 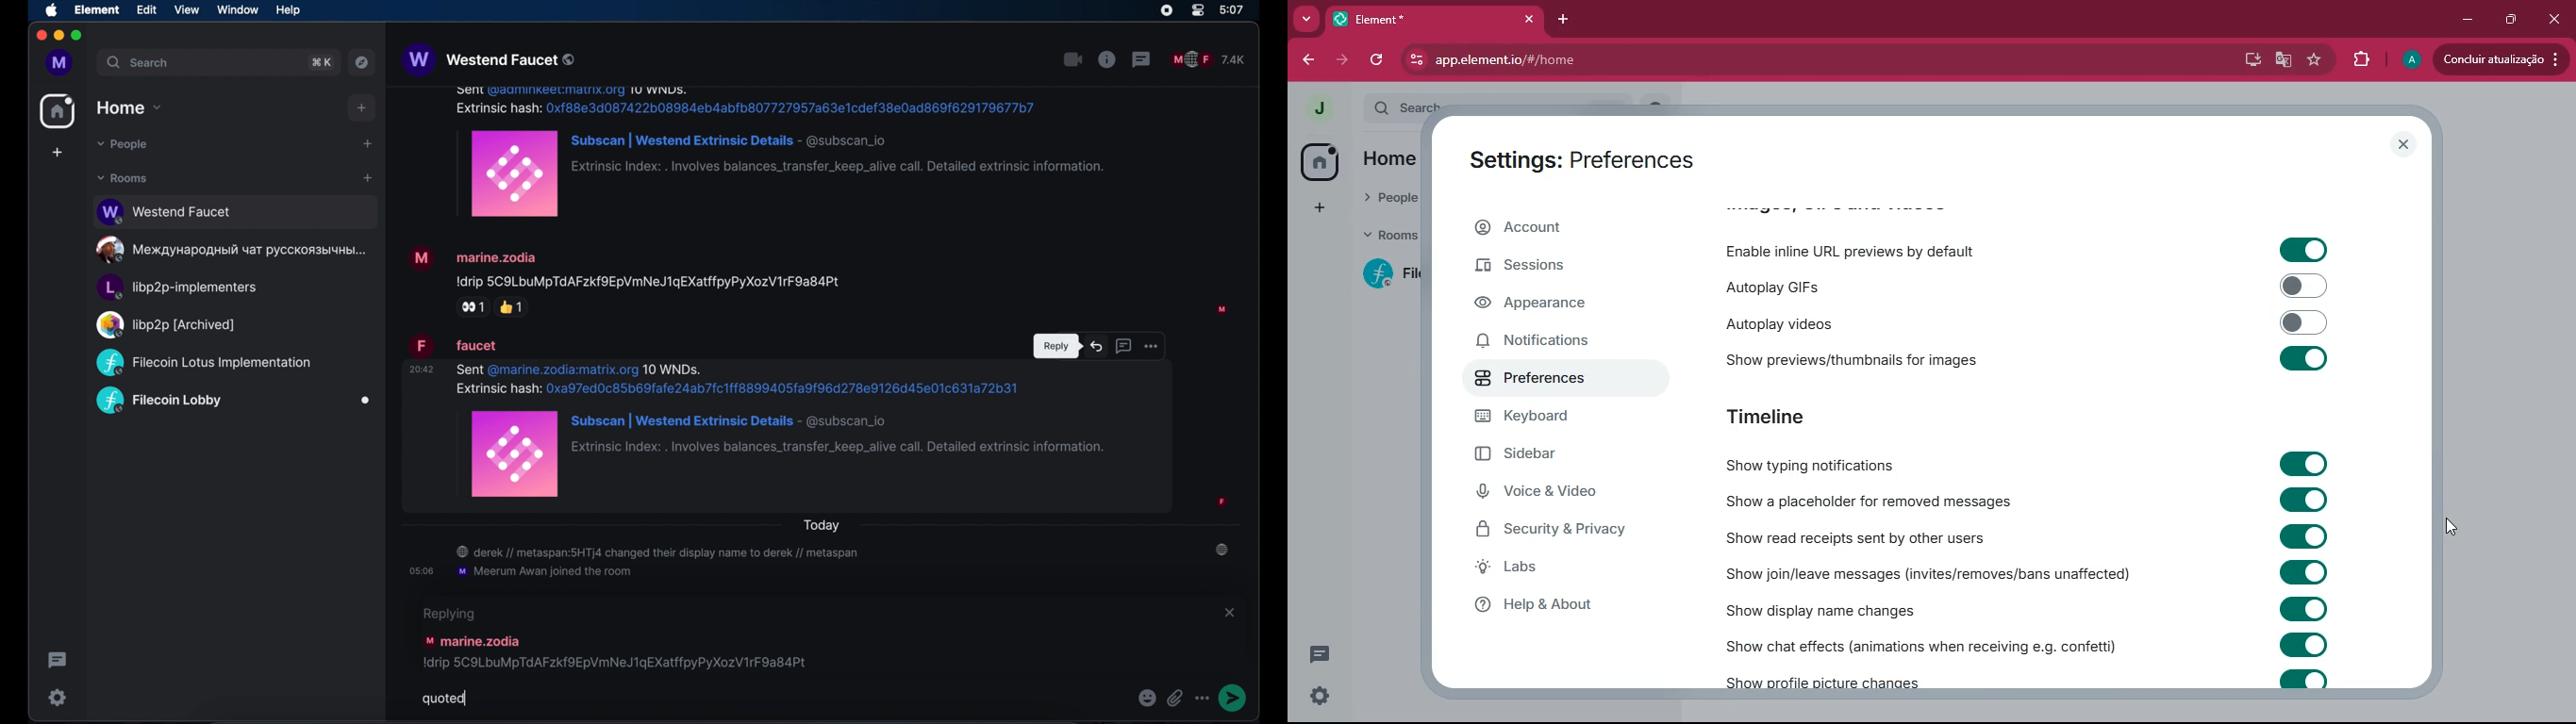 What do you see at coordinates (98, 10) in the screenshot?
I see `element` at bounding box center [98, 10].